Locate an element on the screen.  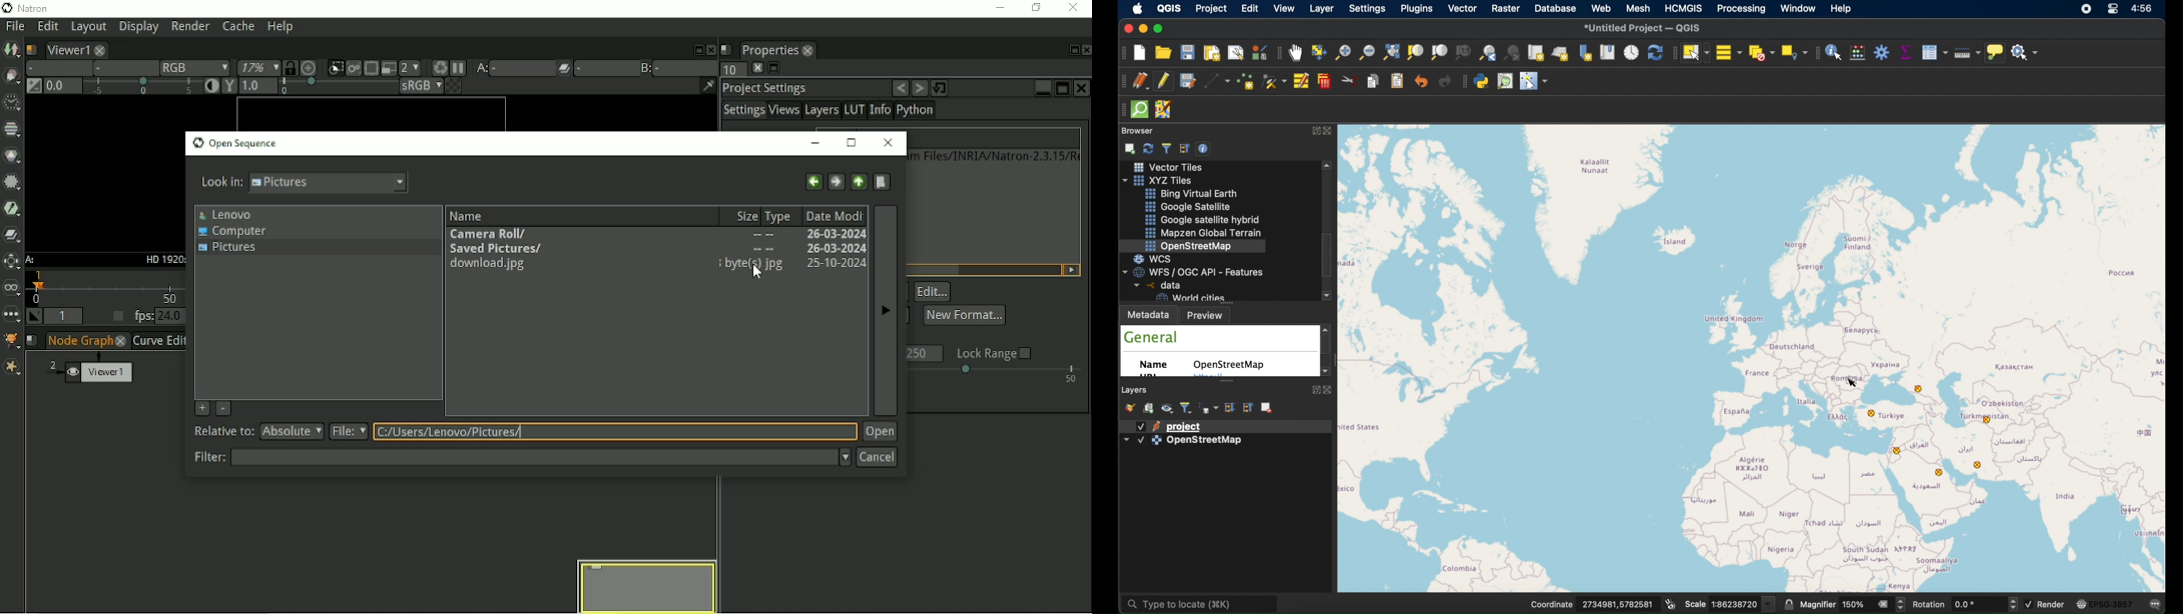
Auto contrast is located at coordinates (207, 87).